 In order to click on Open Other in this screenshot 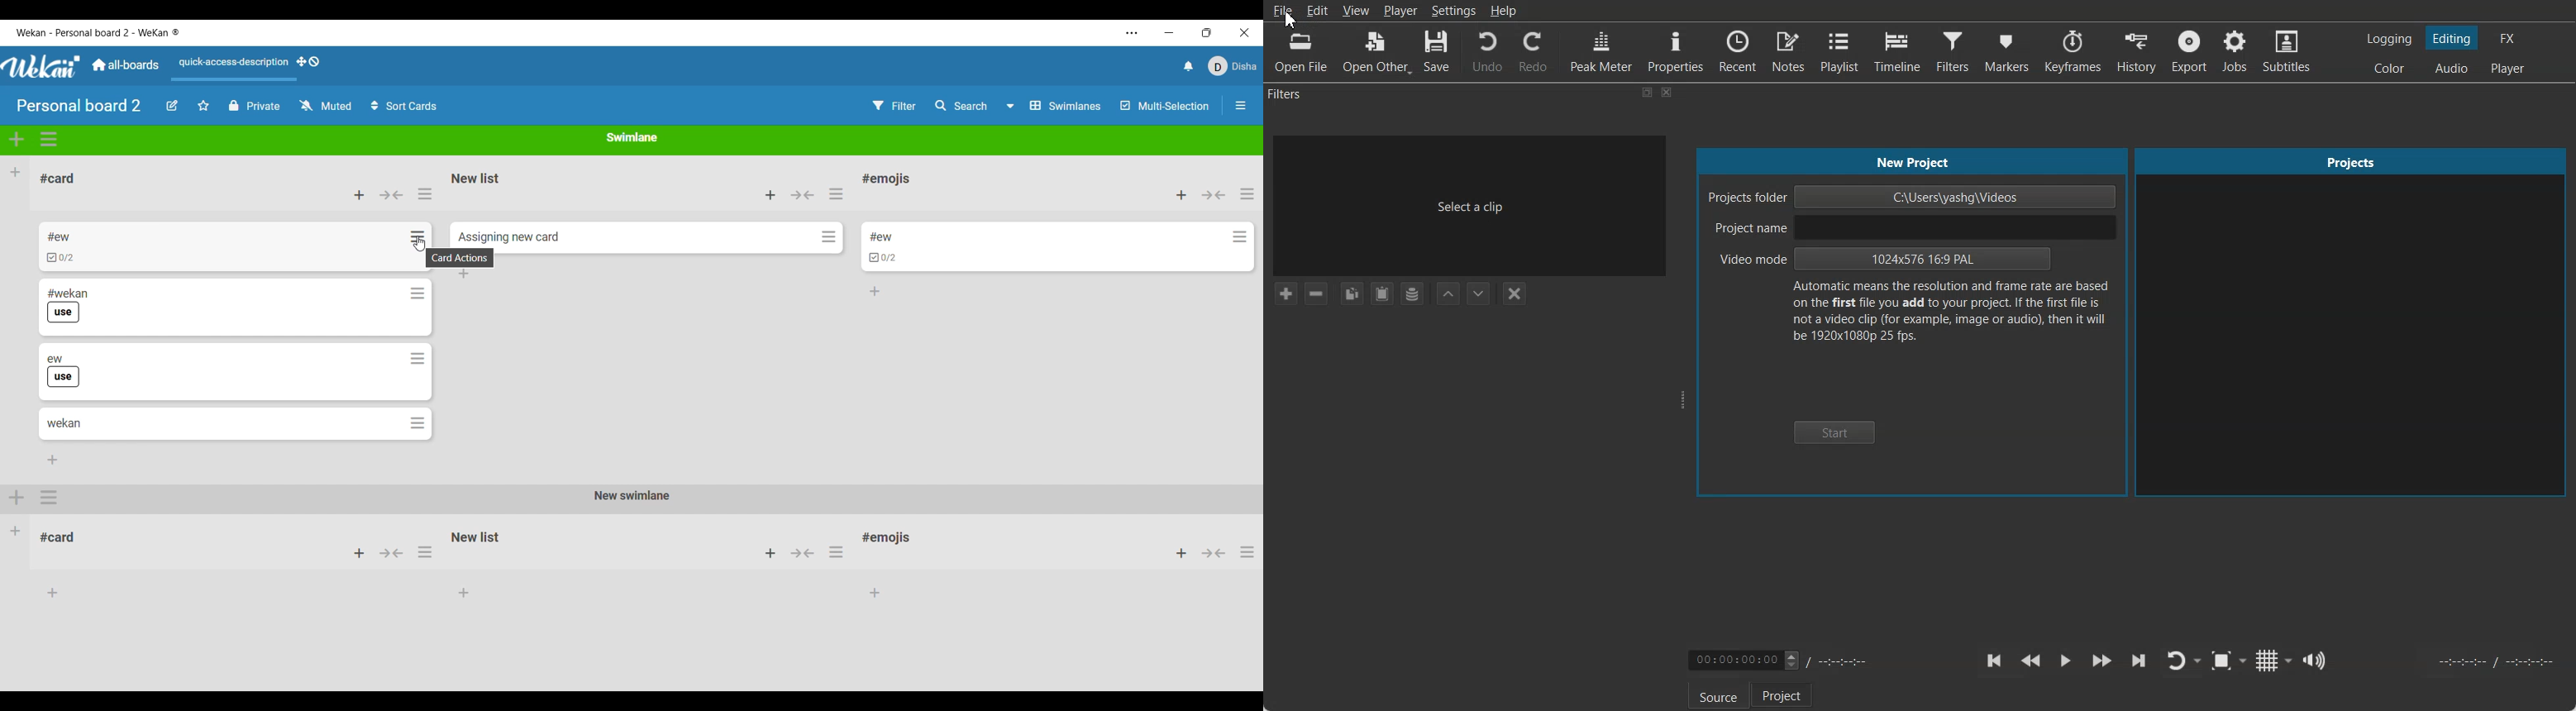, I will do `click(1376, 52)`.